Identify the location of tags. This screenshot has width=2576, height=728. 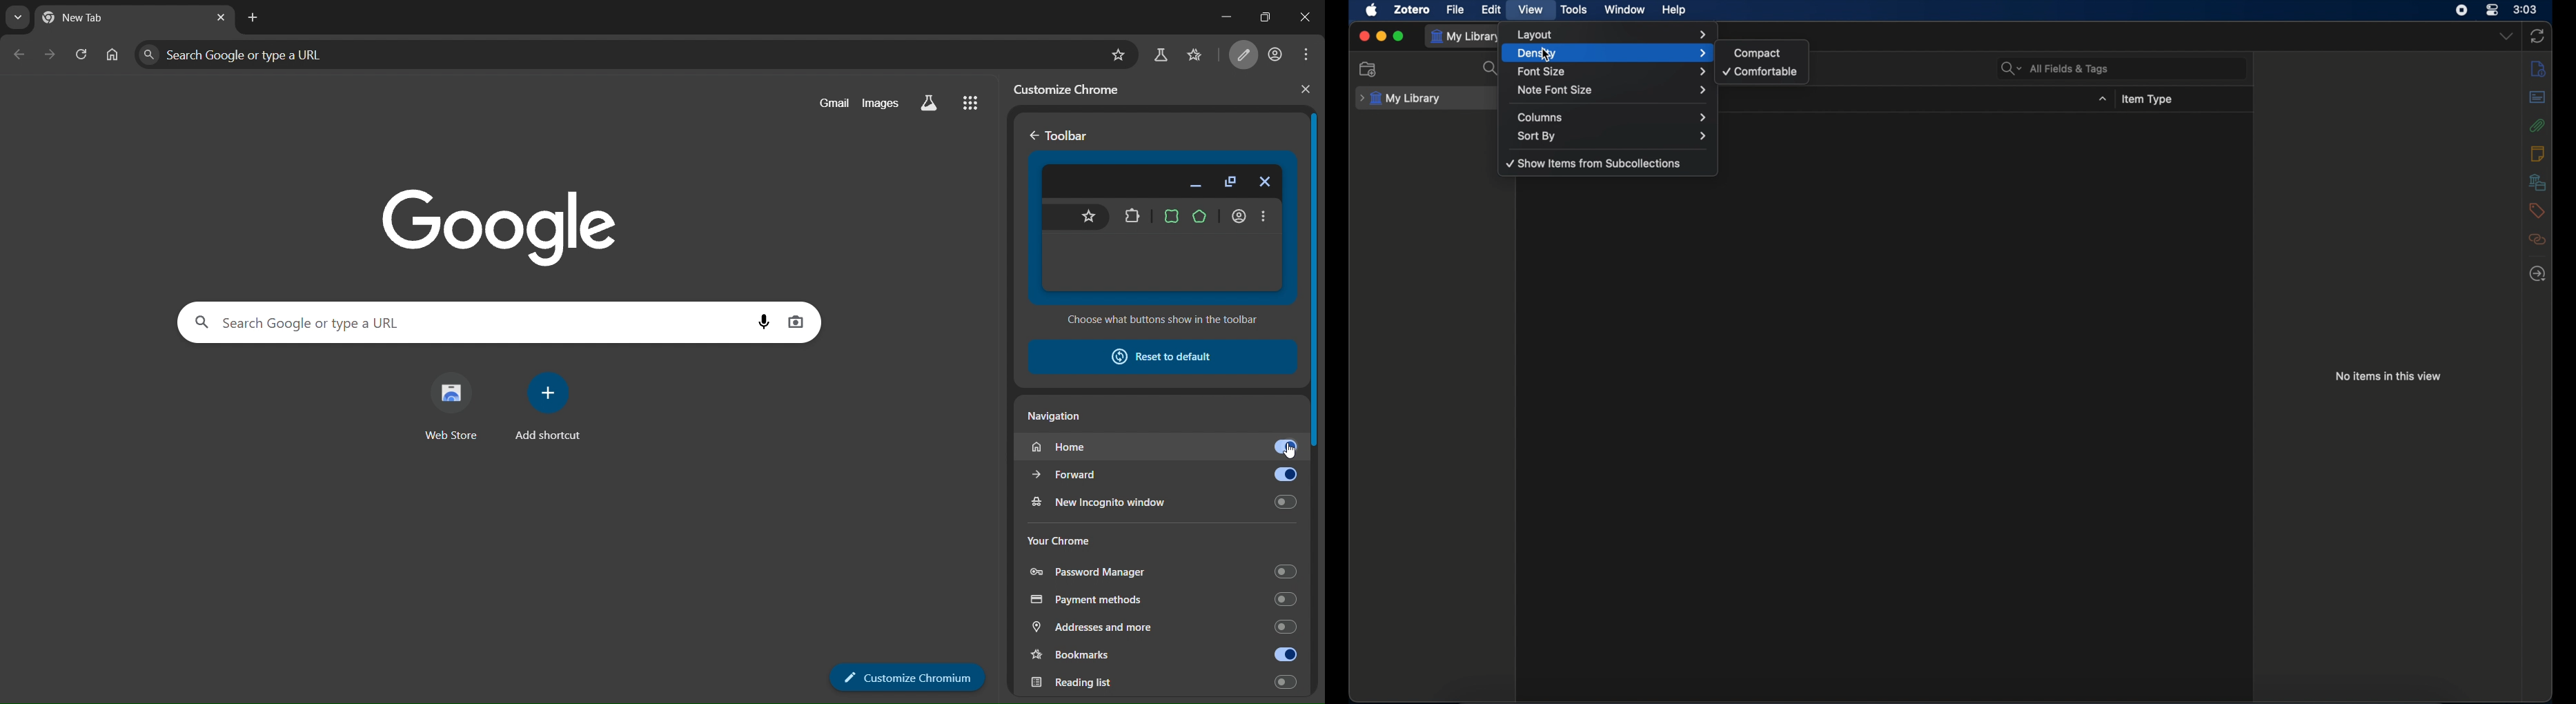
(2536, 210).